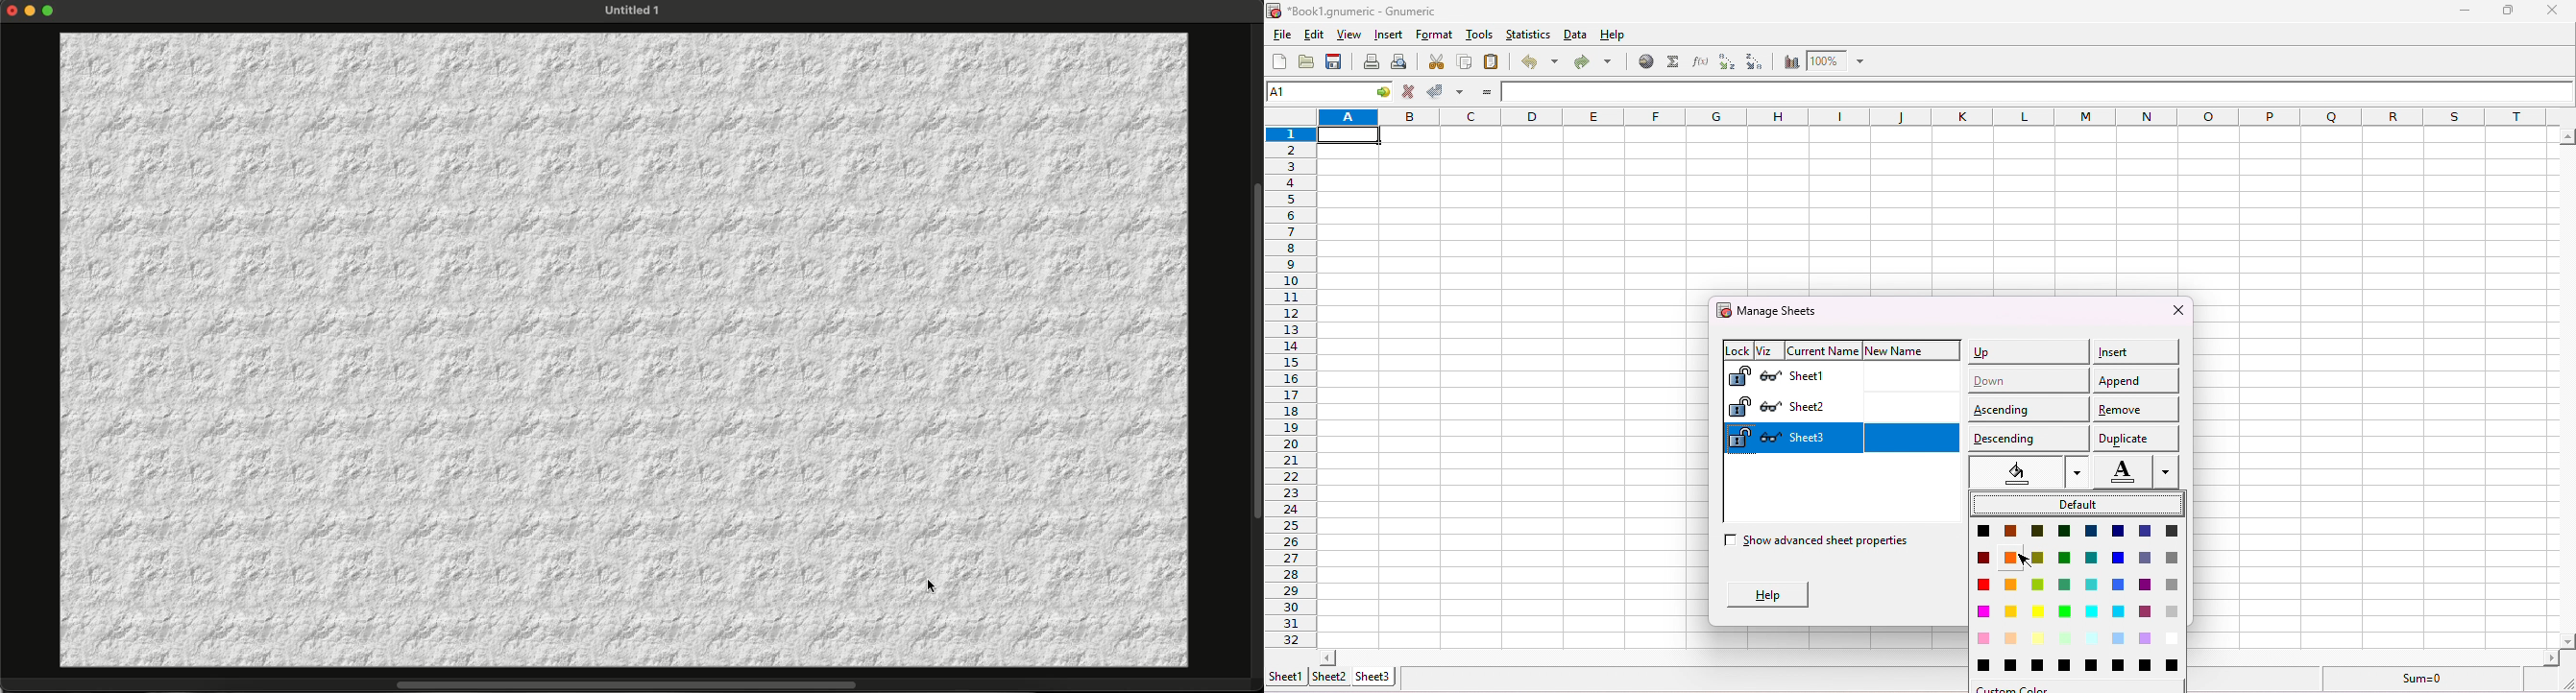  I want to click on Hide sheet 3, so click(1769, 438).